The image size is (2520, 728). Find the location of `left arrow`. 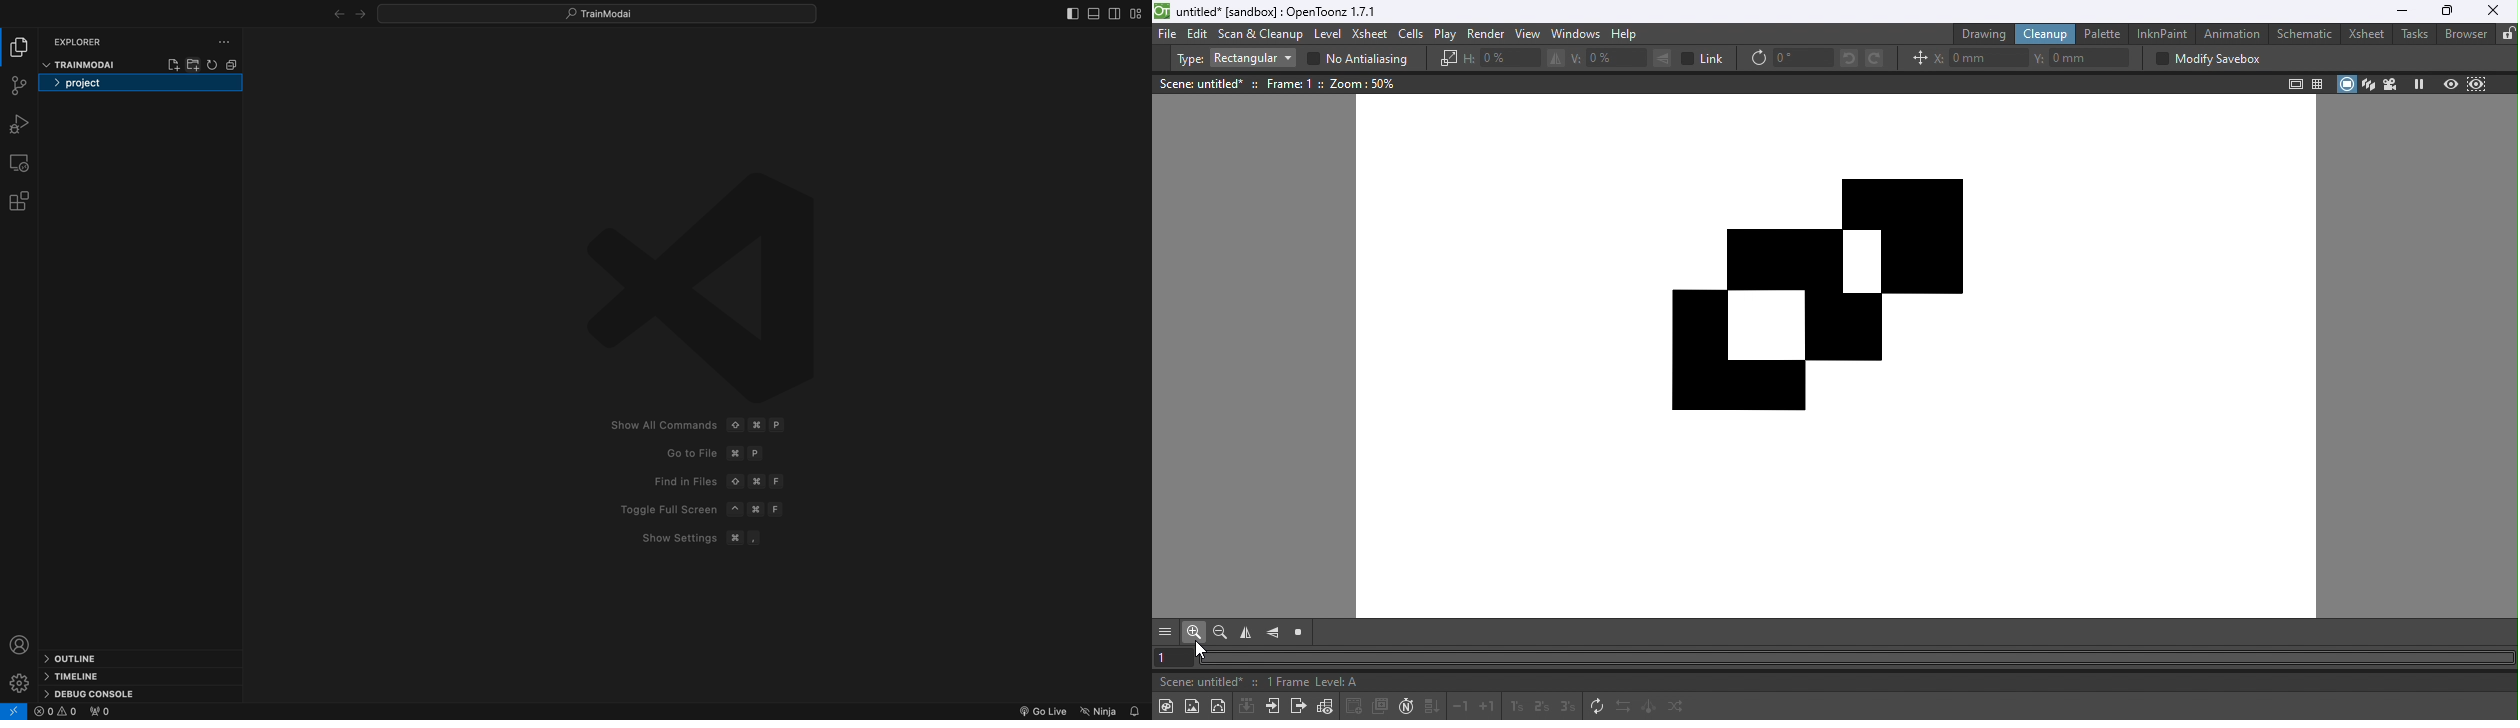

left arrow is located at coordinates (357, 14).